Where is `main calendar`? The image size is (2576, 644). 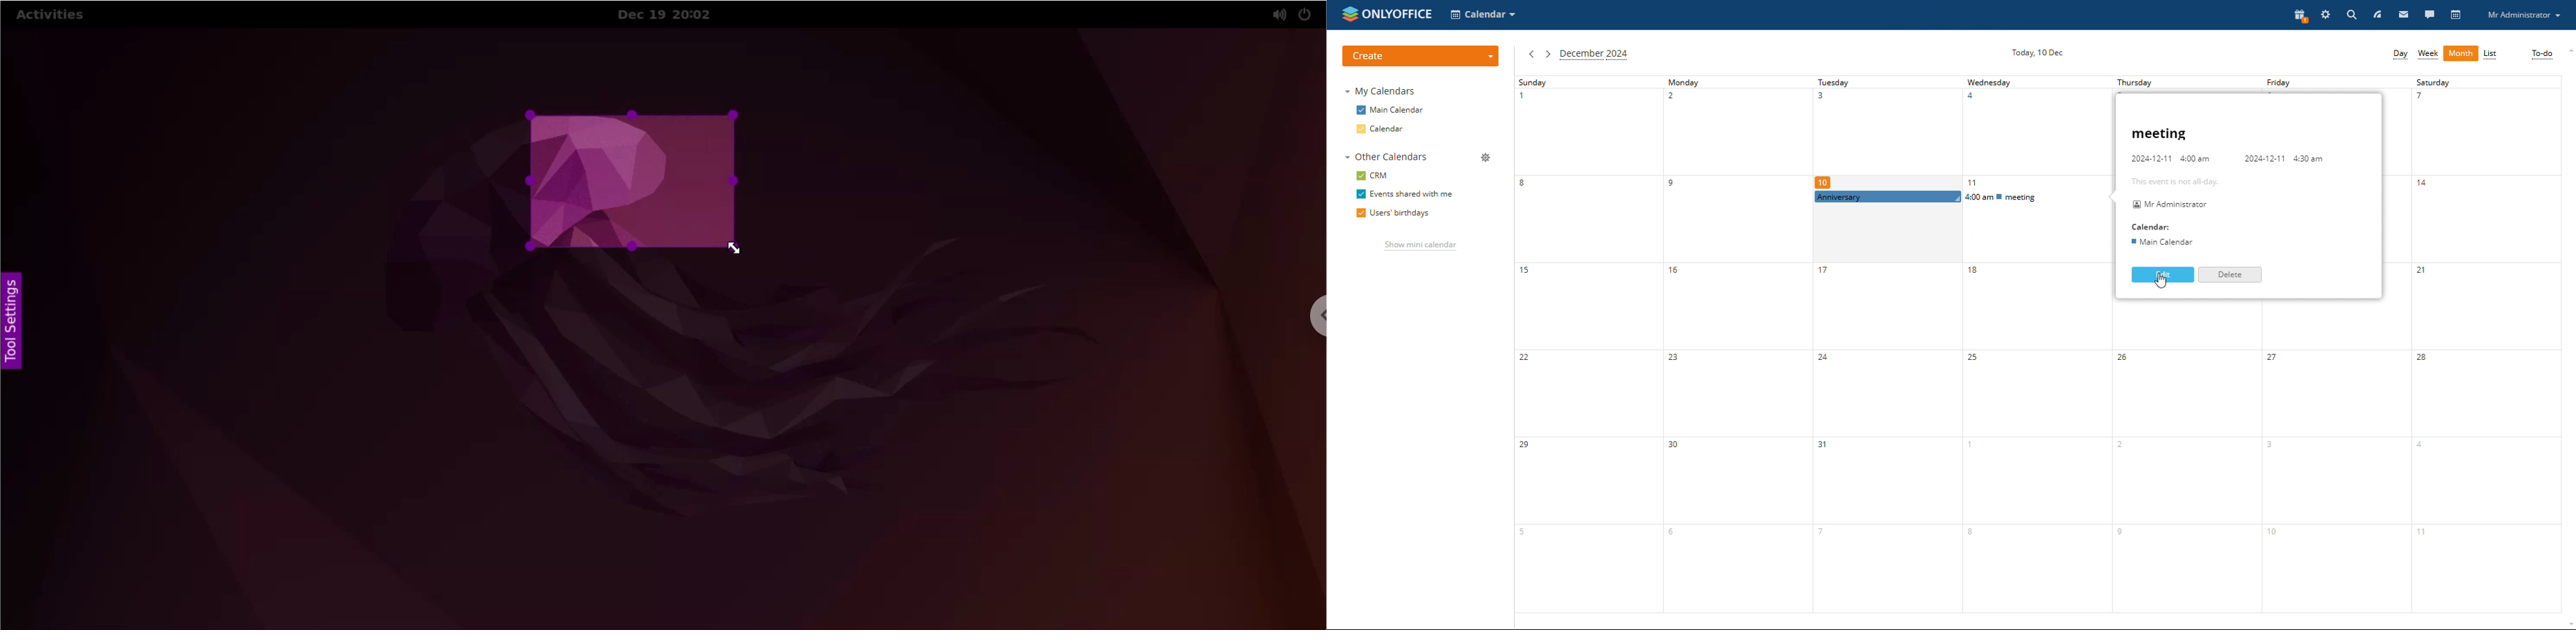
main calendar is located at coordinates (2161, 243).